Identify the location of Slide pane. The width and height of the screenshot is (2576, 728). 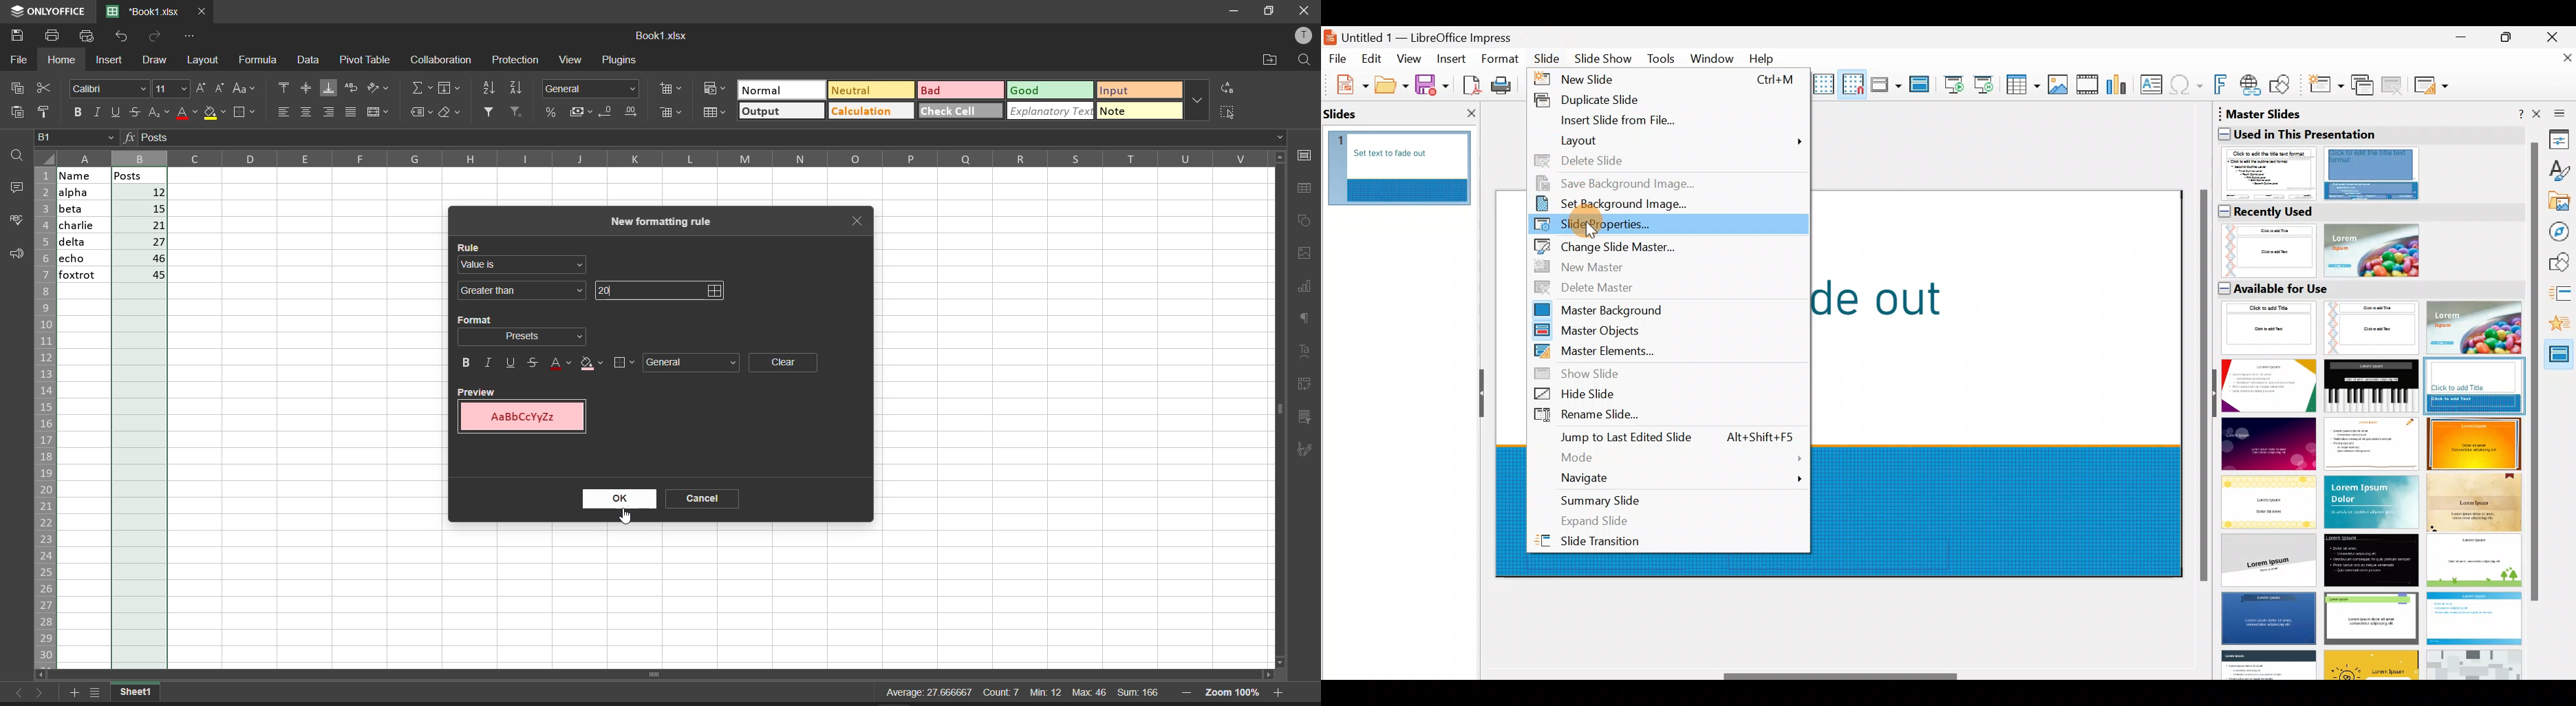
(1407, 171).